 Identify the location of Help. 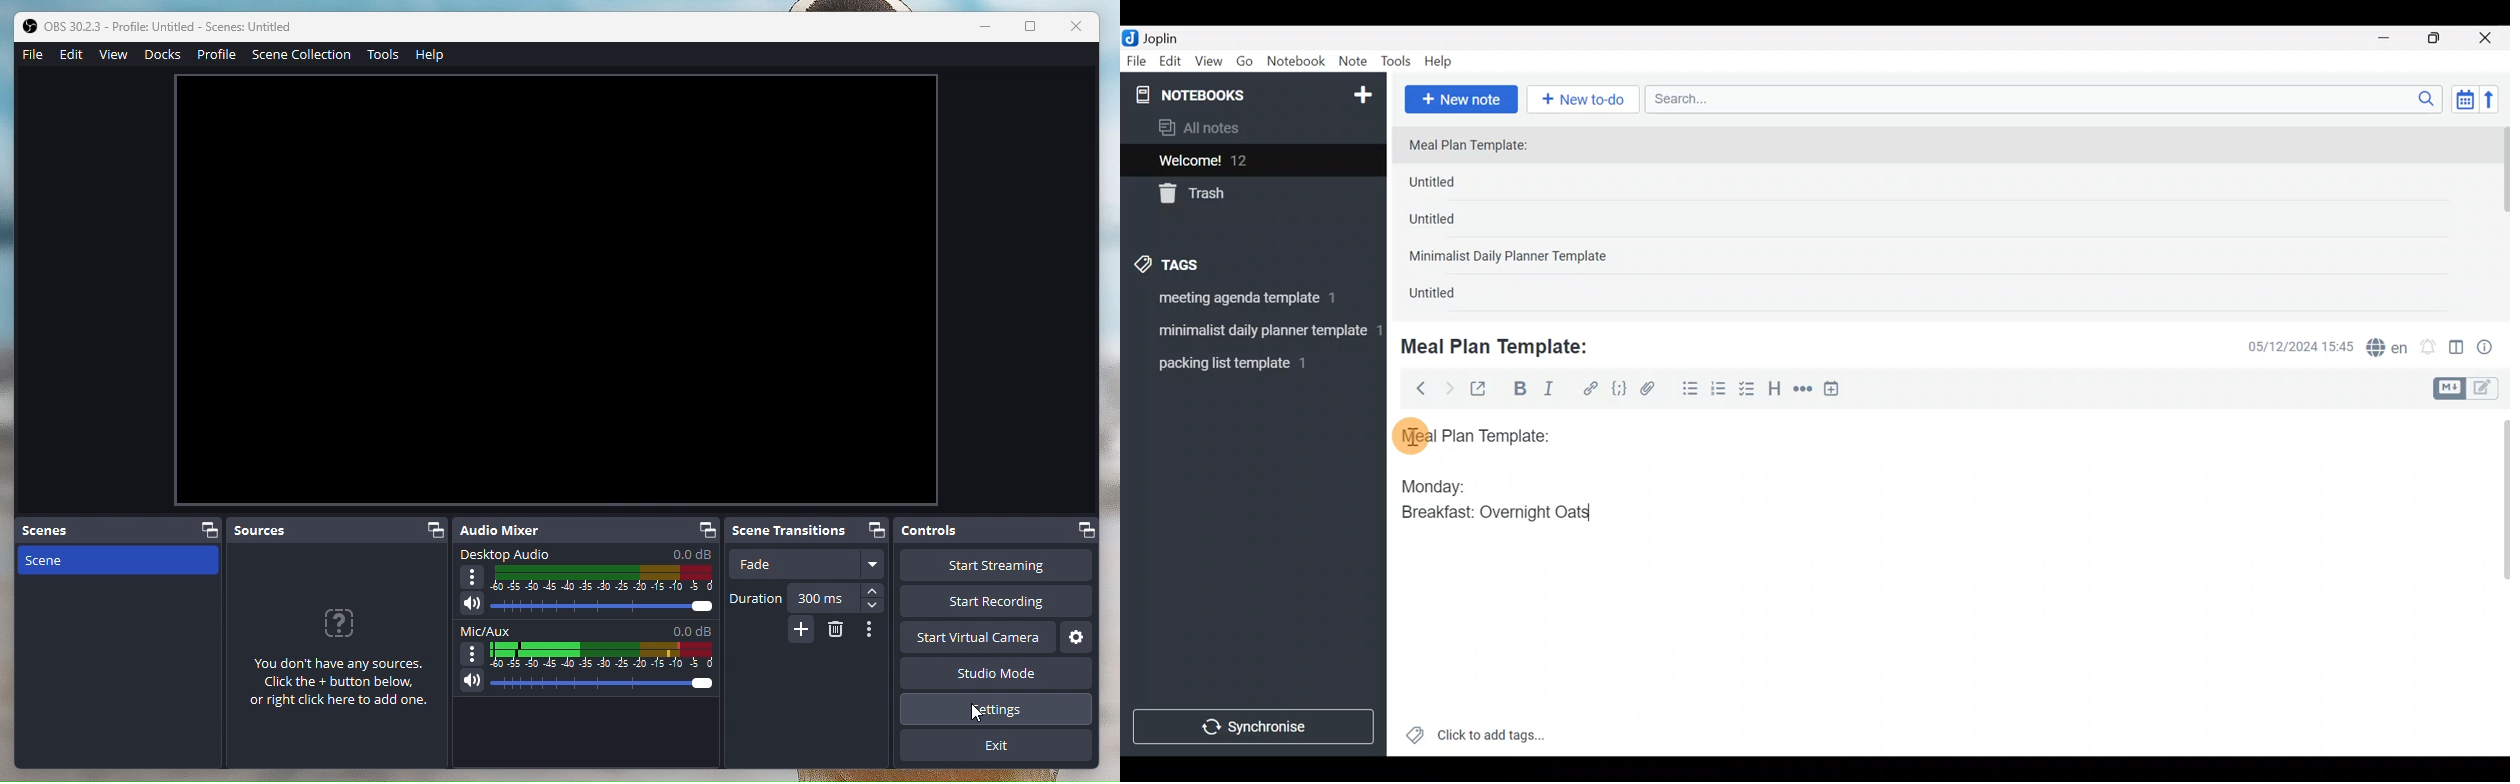
(432, 58).